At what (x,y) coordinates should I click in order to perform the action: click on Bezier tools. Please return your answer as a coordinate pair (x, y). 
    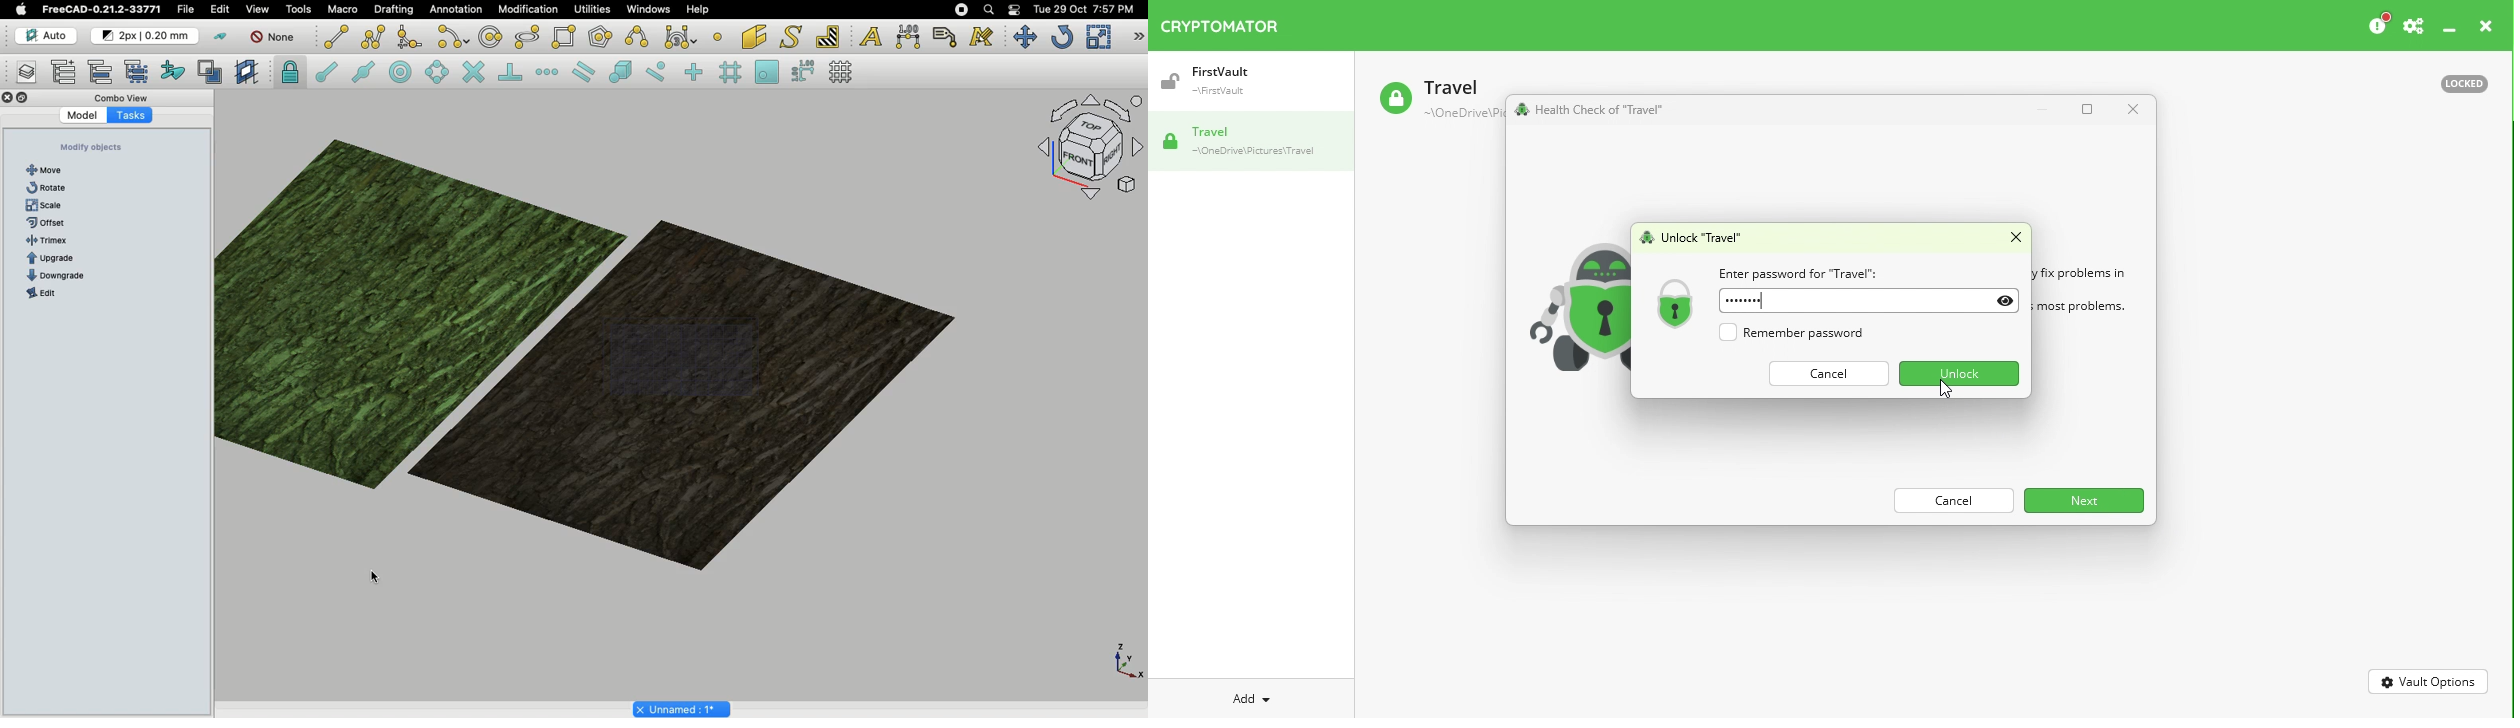
    Looking at the image, I should click on (683, 37).